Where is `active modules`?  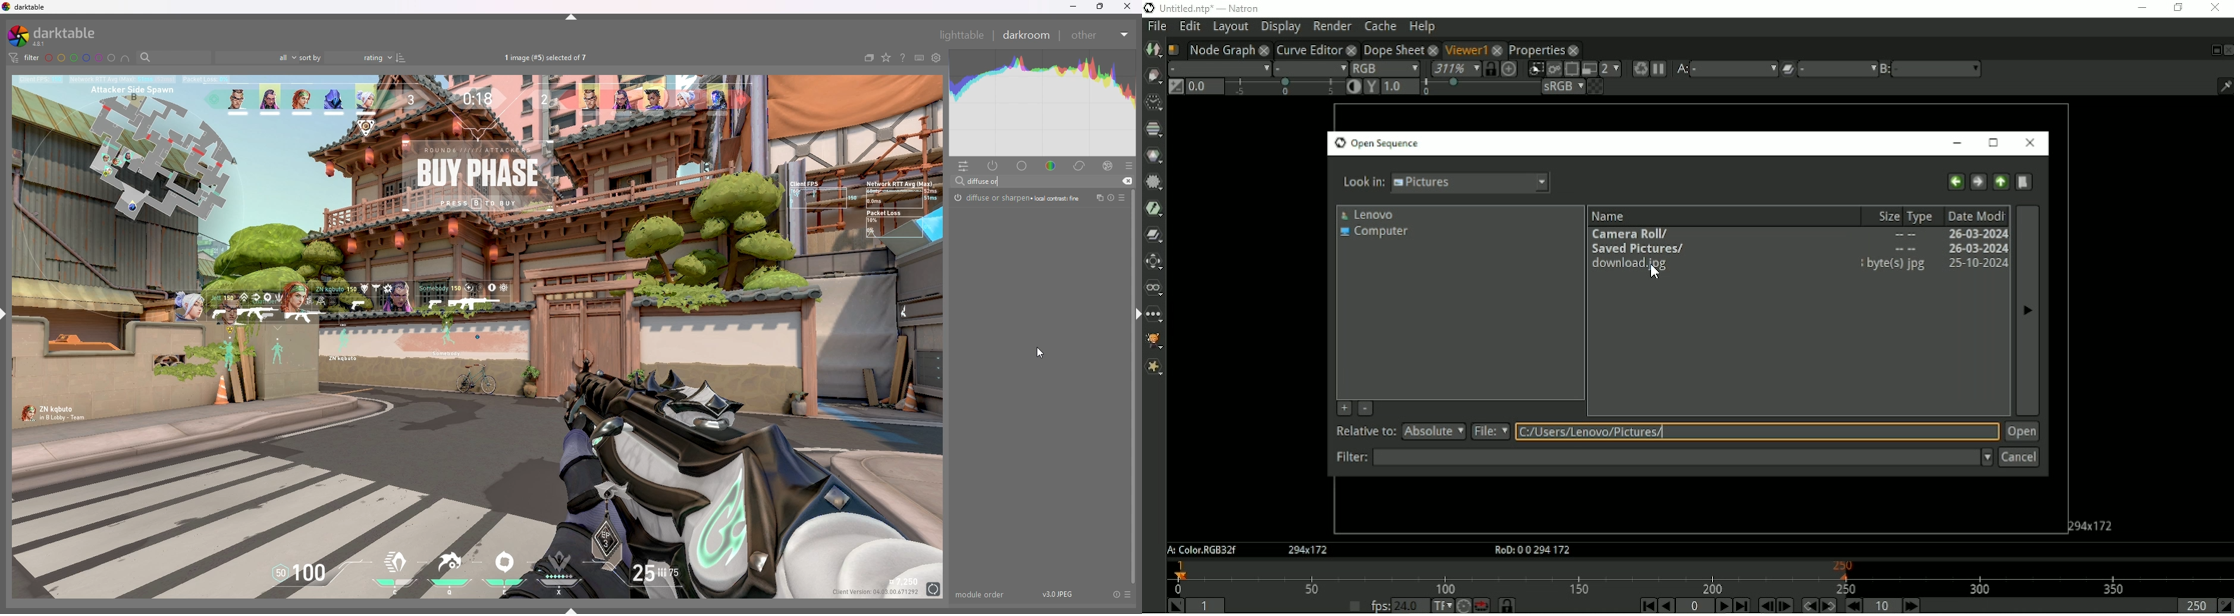
active modules is located at coordinates (994, 165).